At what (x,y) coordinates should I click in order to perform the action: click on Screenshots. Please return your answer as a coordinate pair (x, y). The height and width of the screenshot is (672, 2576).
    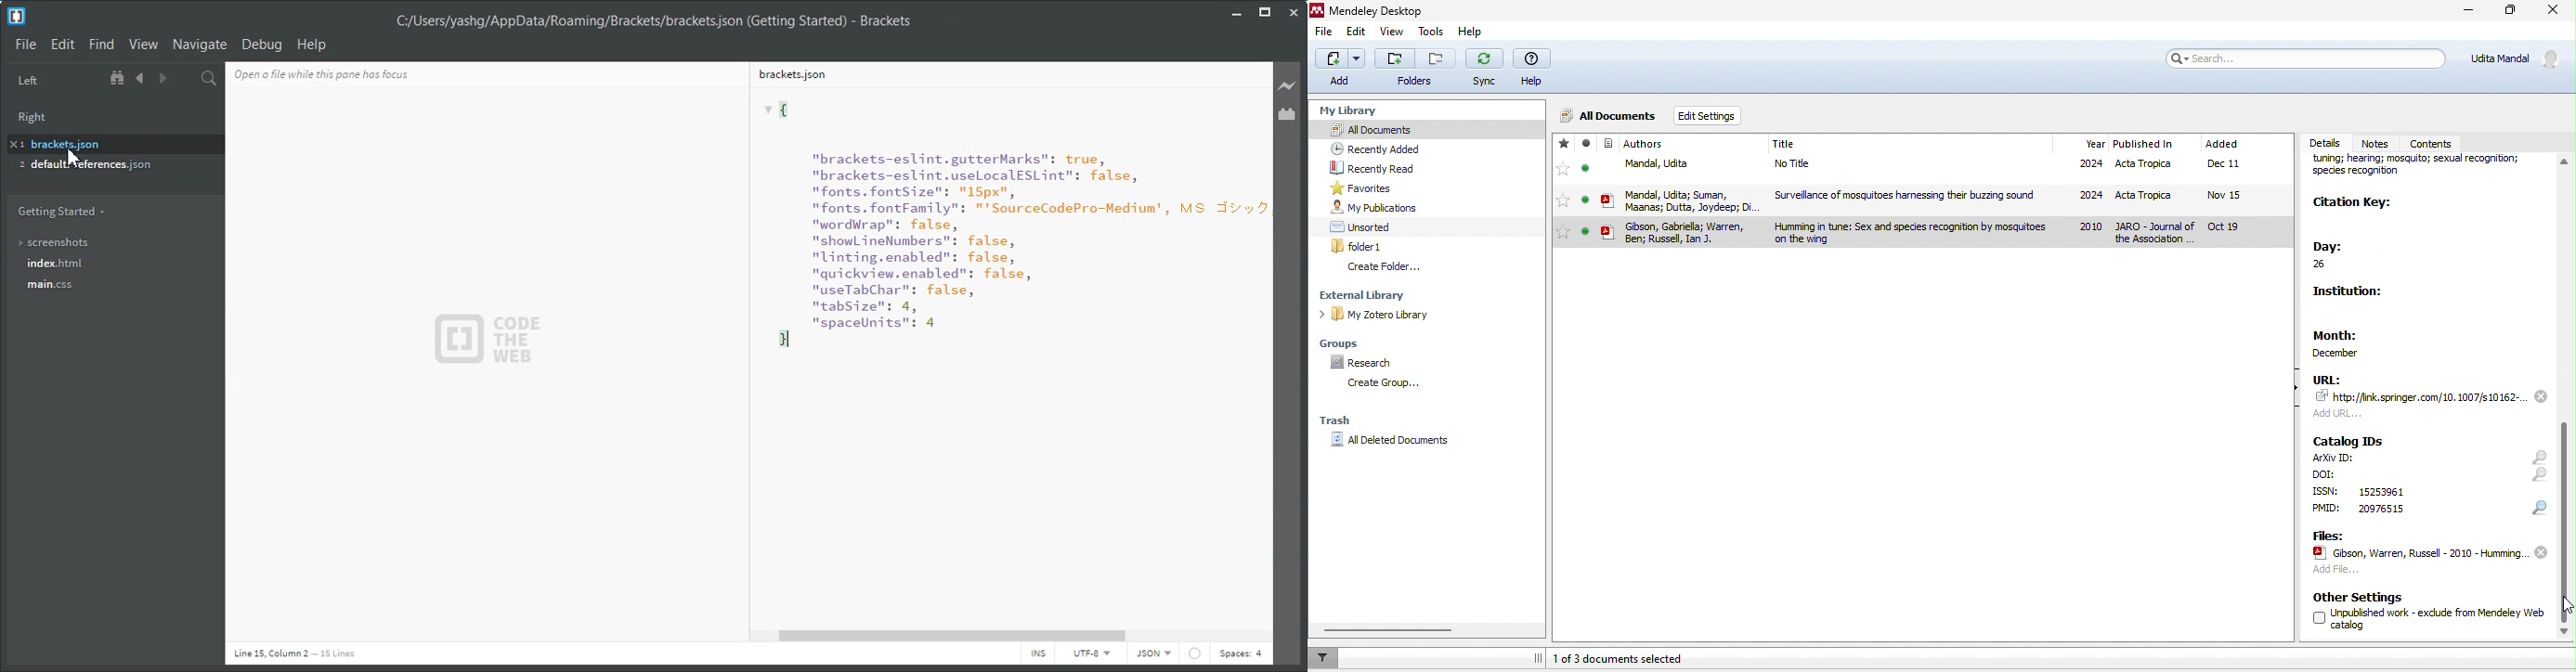
    Looking at the image, I should click on (110, 242).